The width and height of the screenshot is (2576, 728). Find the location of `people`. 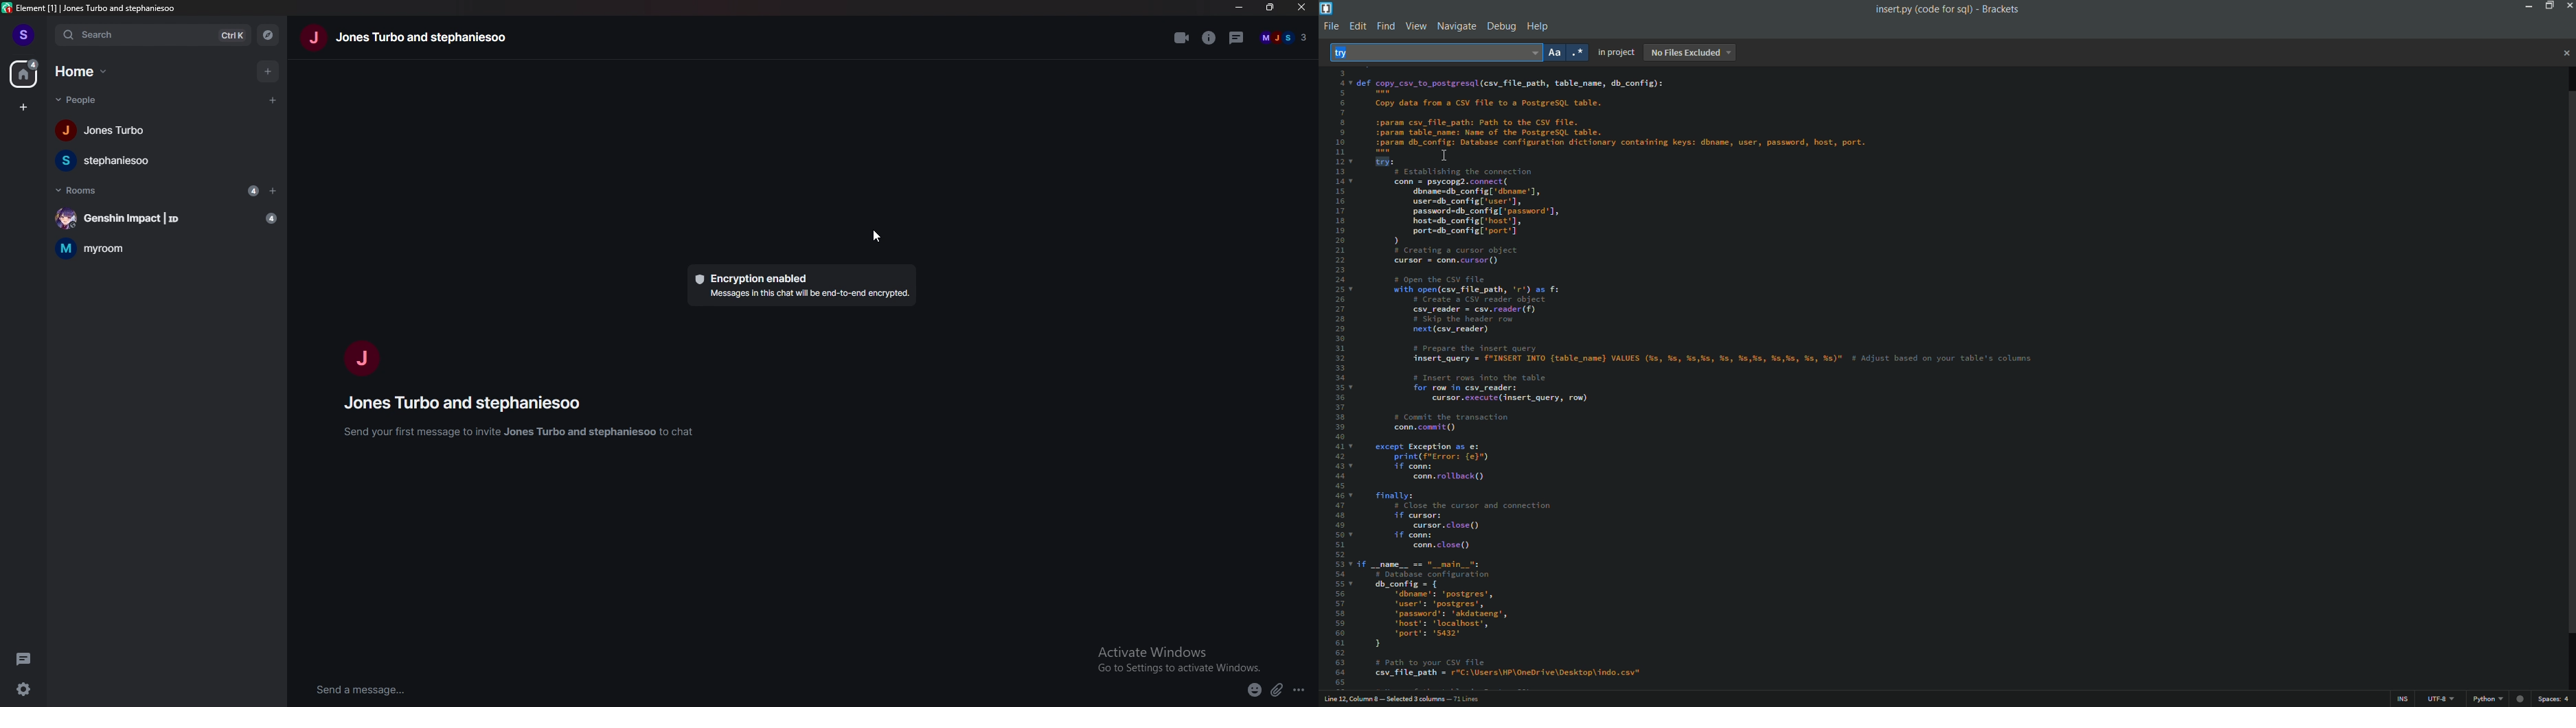

people is located at coordinates (1284, 38).